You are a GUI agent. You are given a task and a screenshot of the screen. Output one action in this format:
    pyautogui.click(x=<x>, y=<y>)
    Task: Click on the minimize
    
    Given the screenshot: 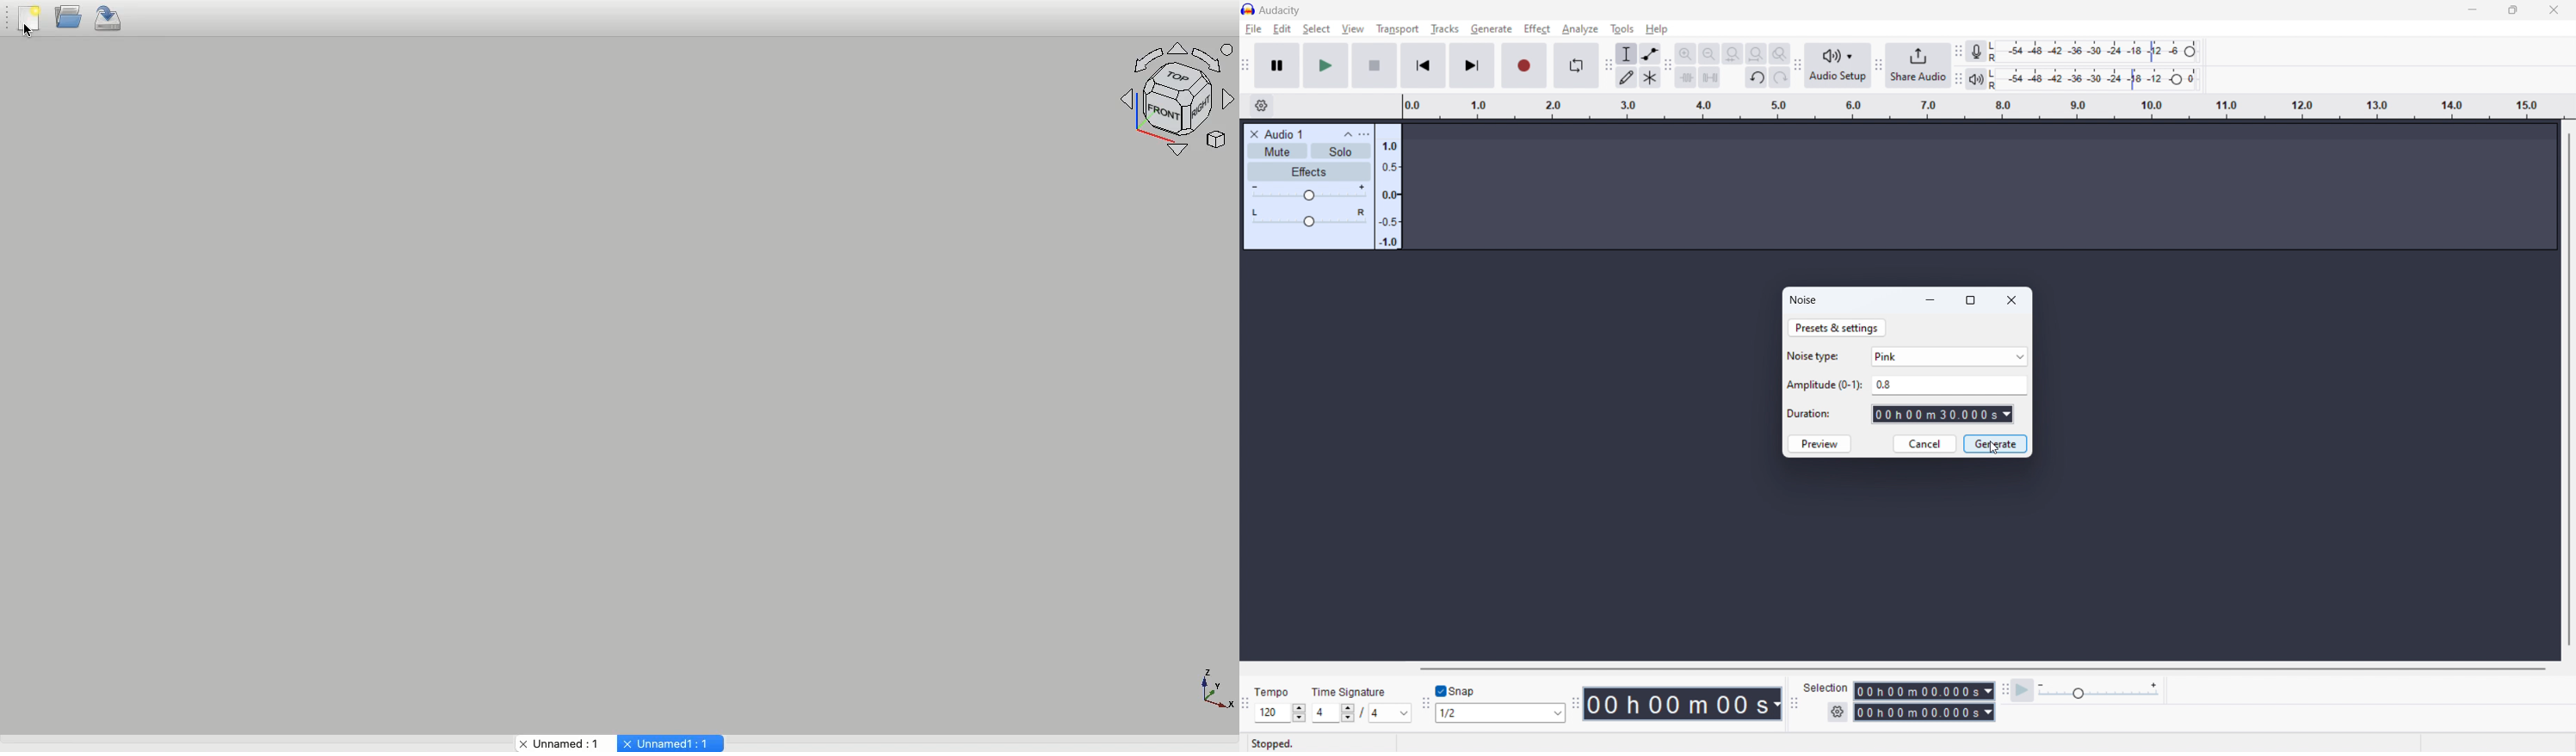 What is the action you would take?
    pyautogui.click(x=2472, y=10)
    